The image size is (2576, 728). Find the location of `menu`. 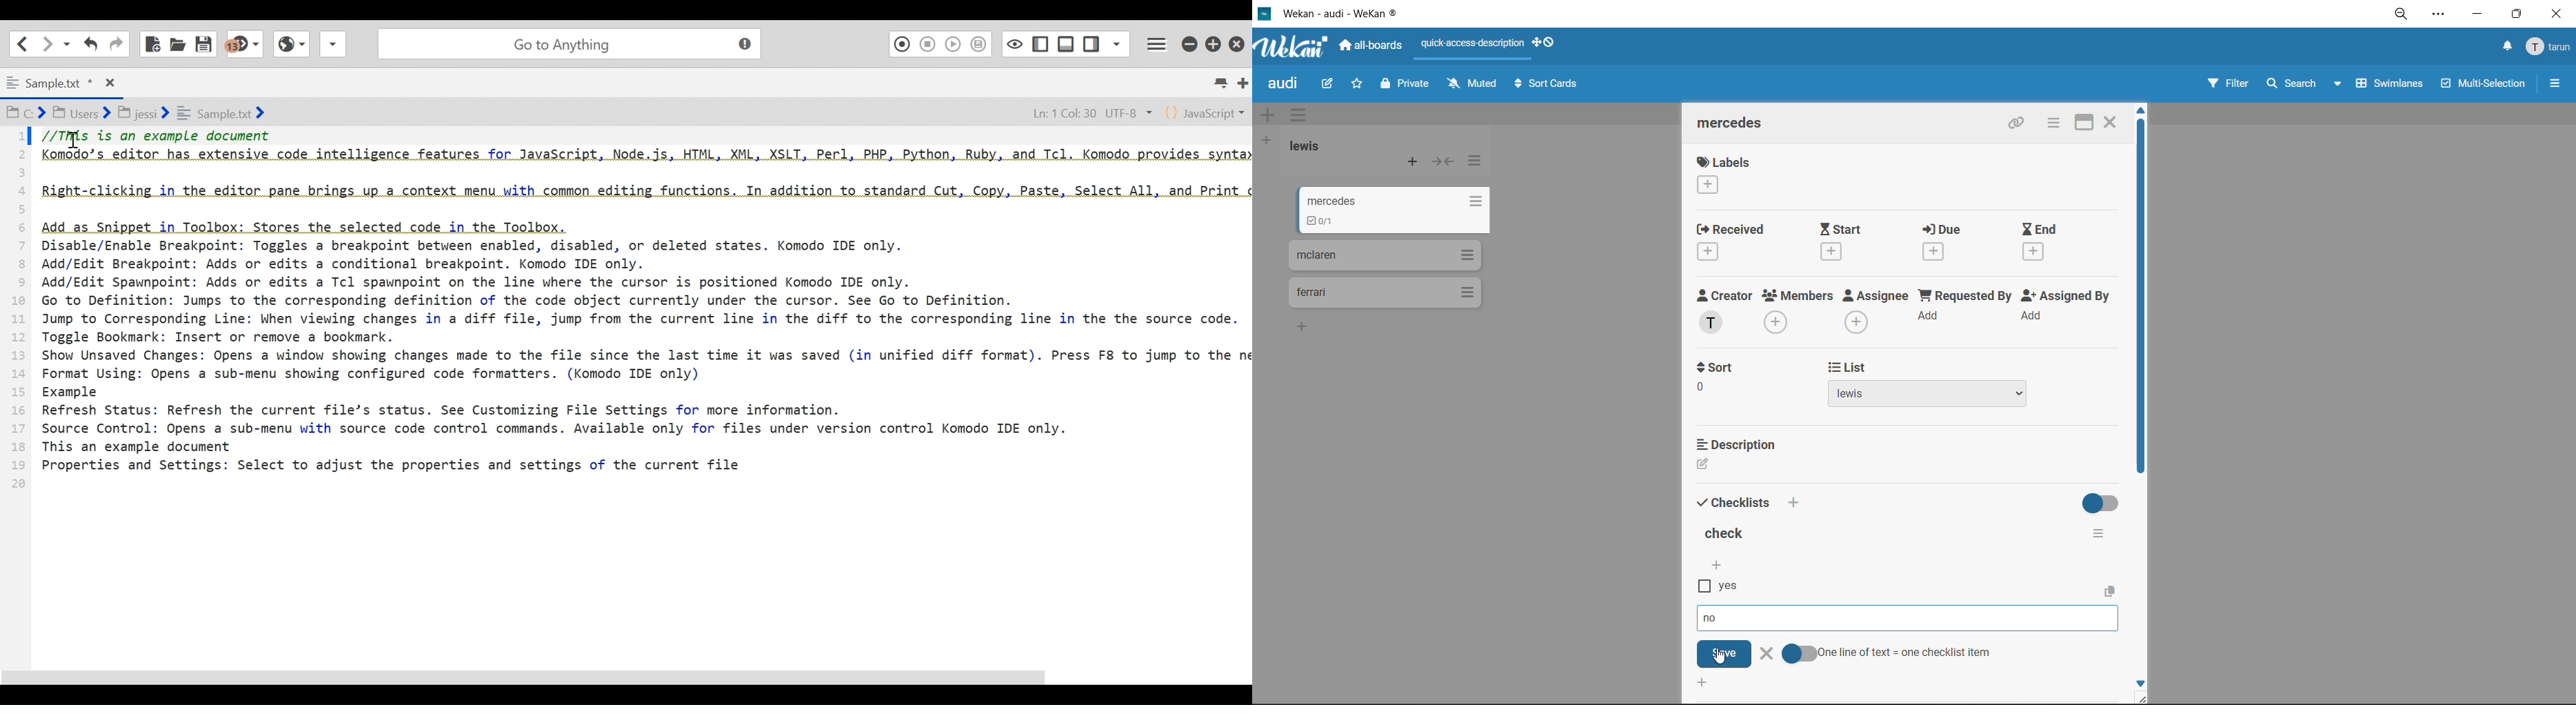

menu is located at coordinates (2550, 48).